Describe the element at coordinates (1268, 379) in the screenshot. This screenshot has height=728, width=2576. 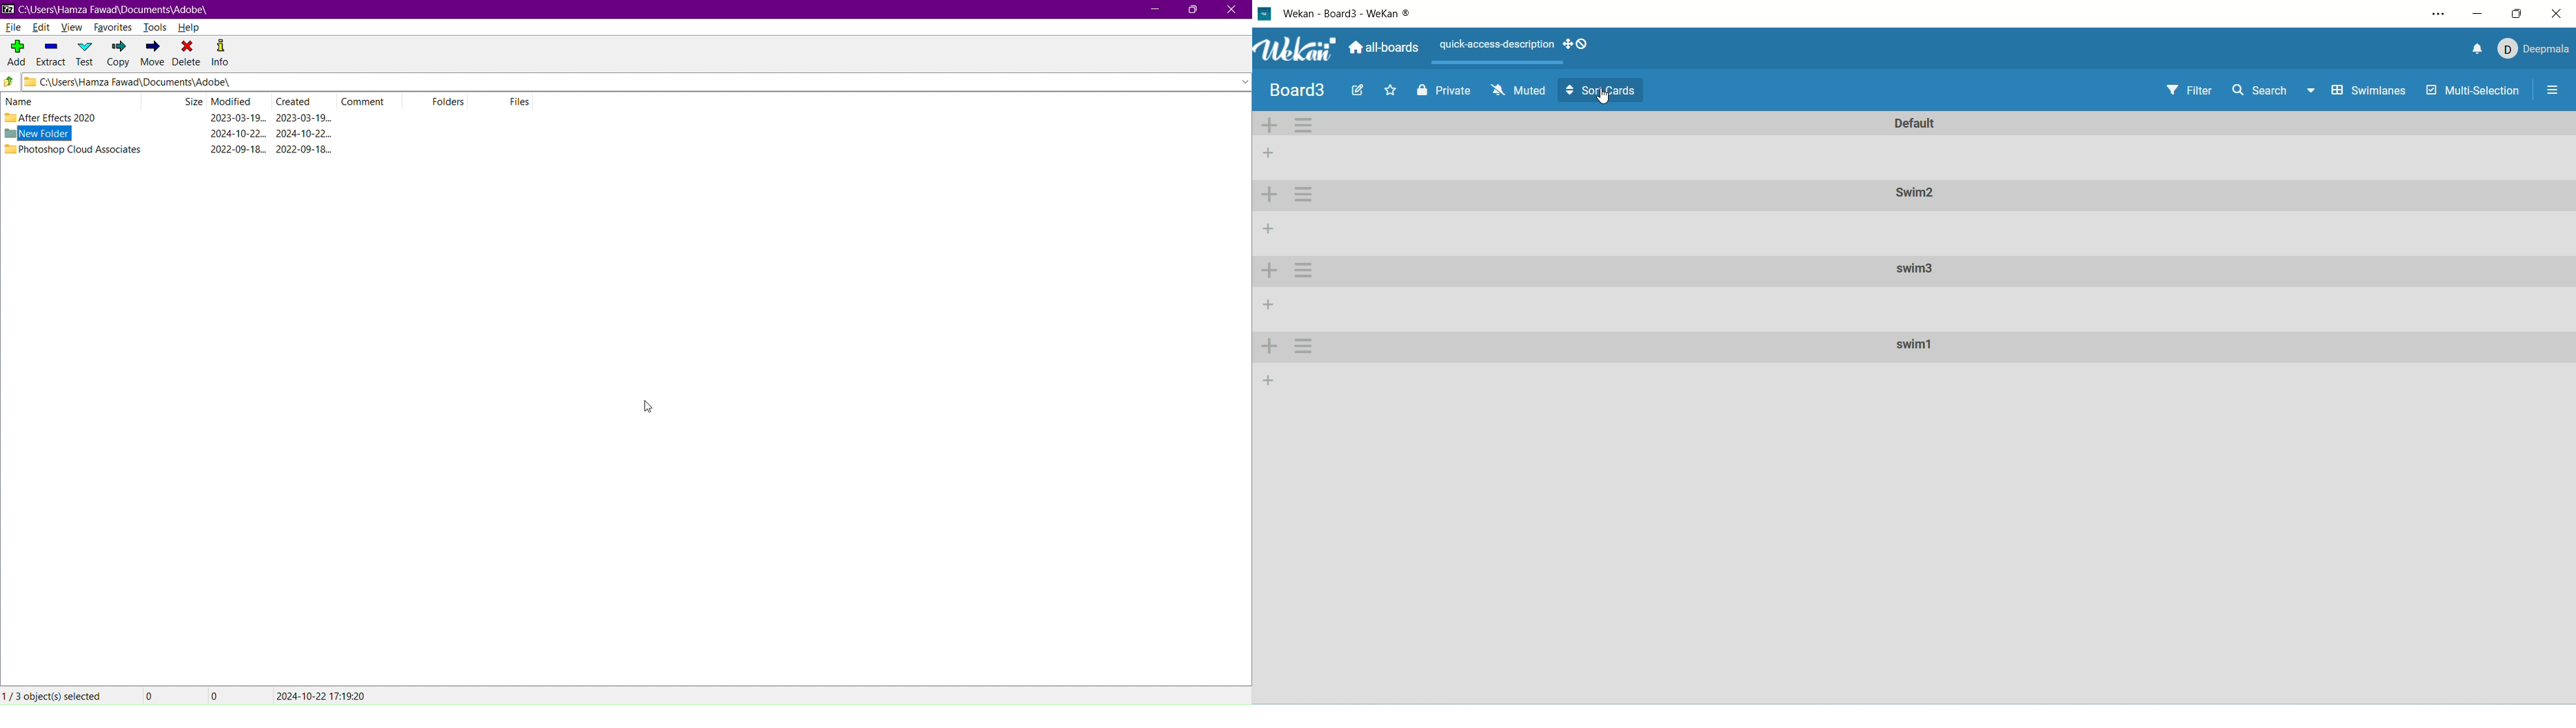
I see `add list` at that location.